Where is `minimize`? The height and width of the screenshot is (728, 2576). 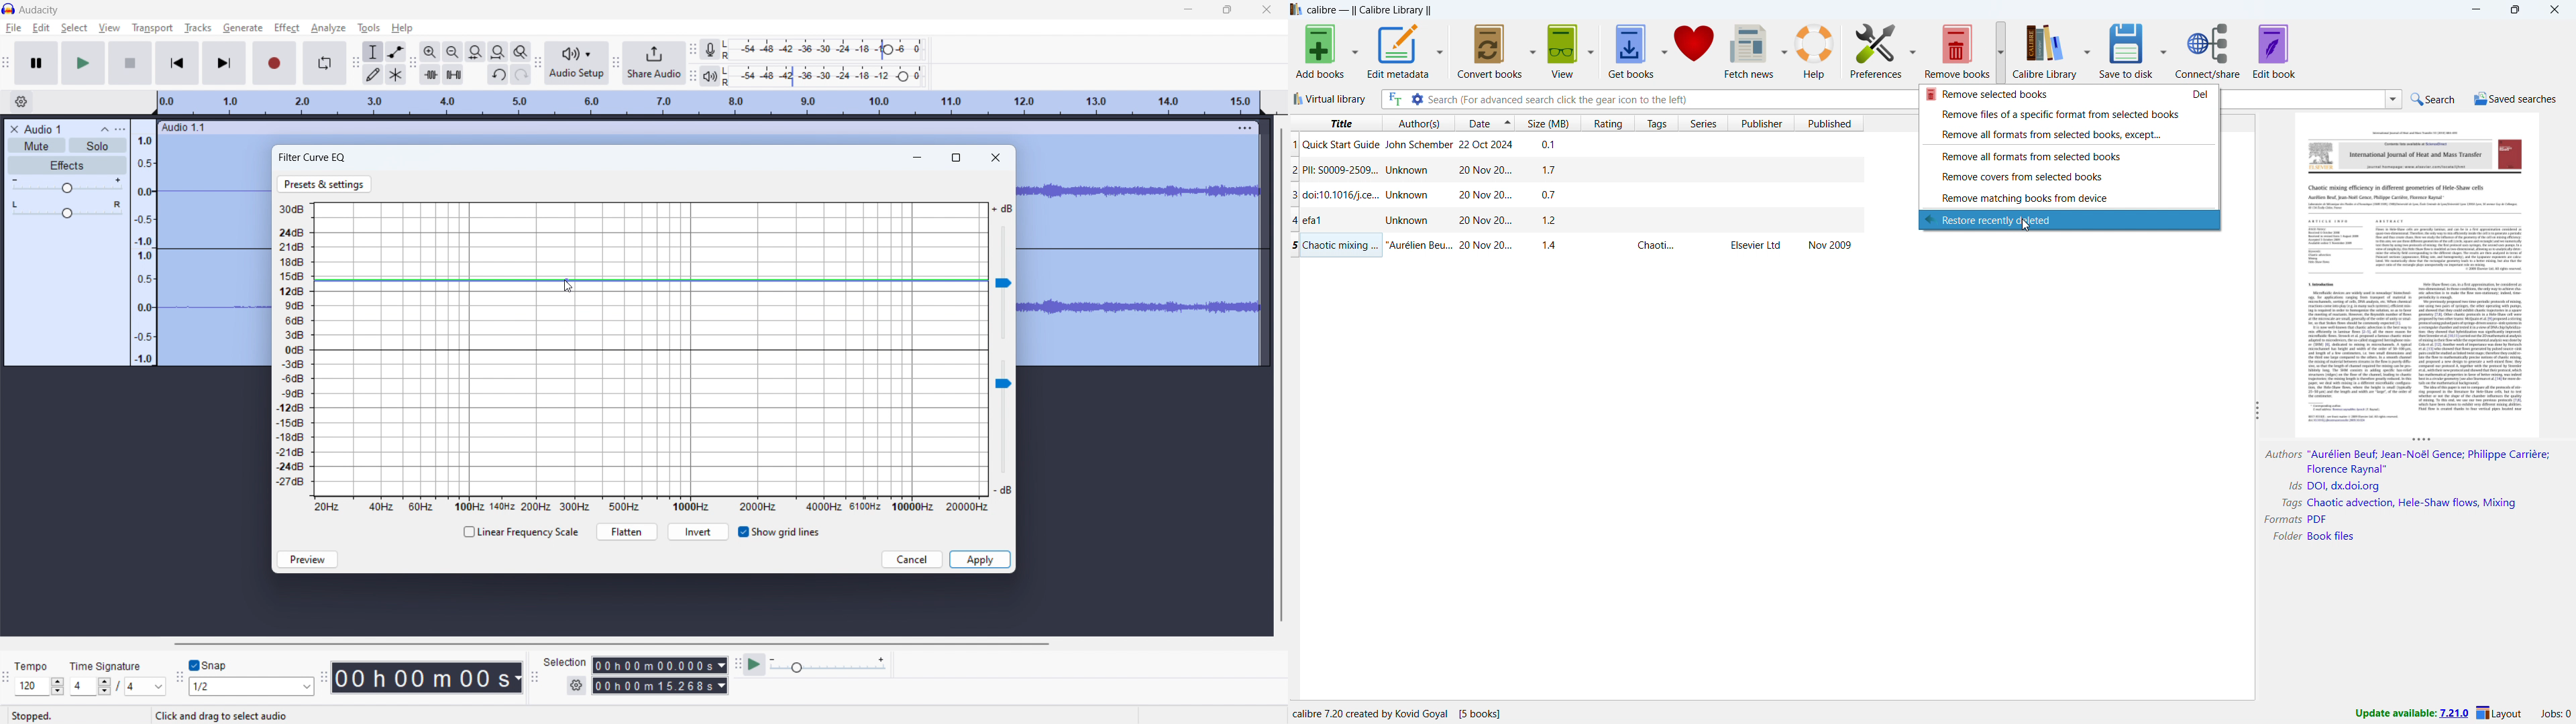
minimize is located at coordinates (1189, 9).